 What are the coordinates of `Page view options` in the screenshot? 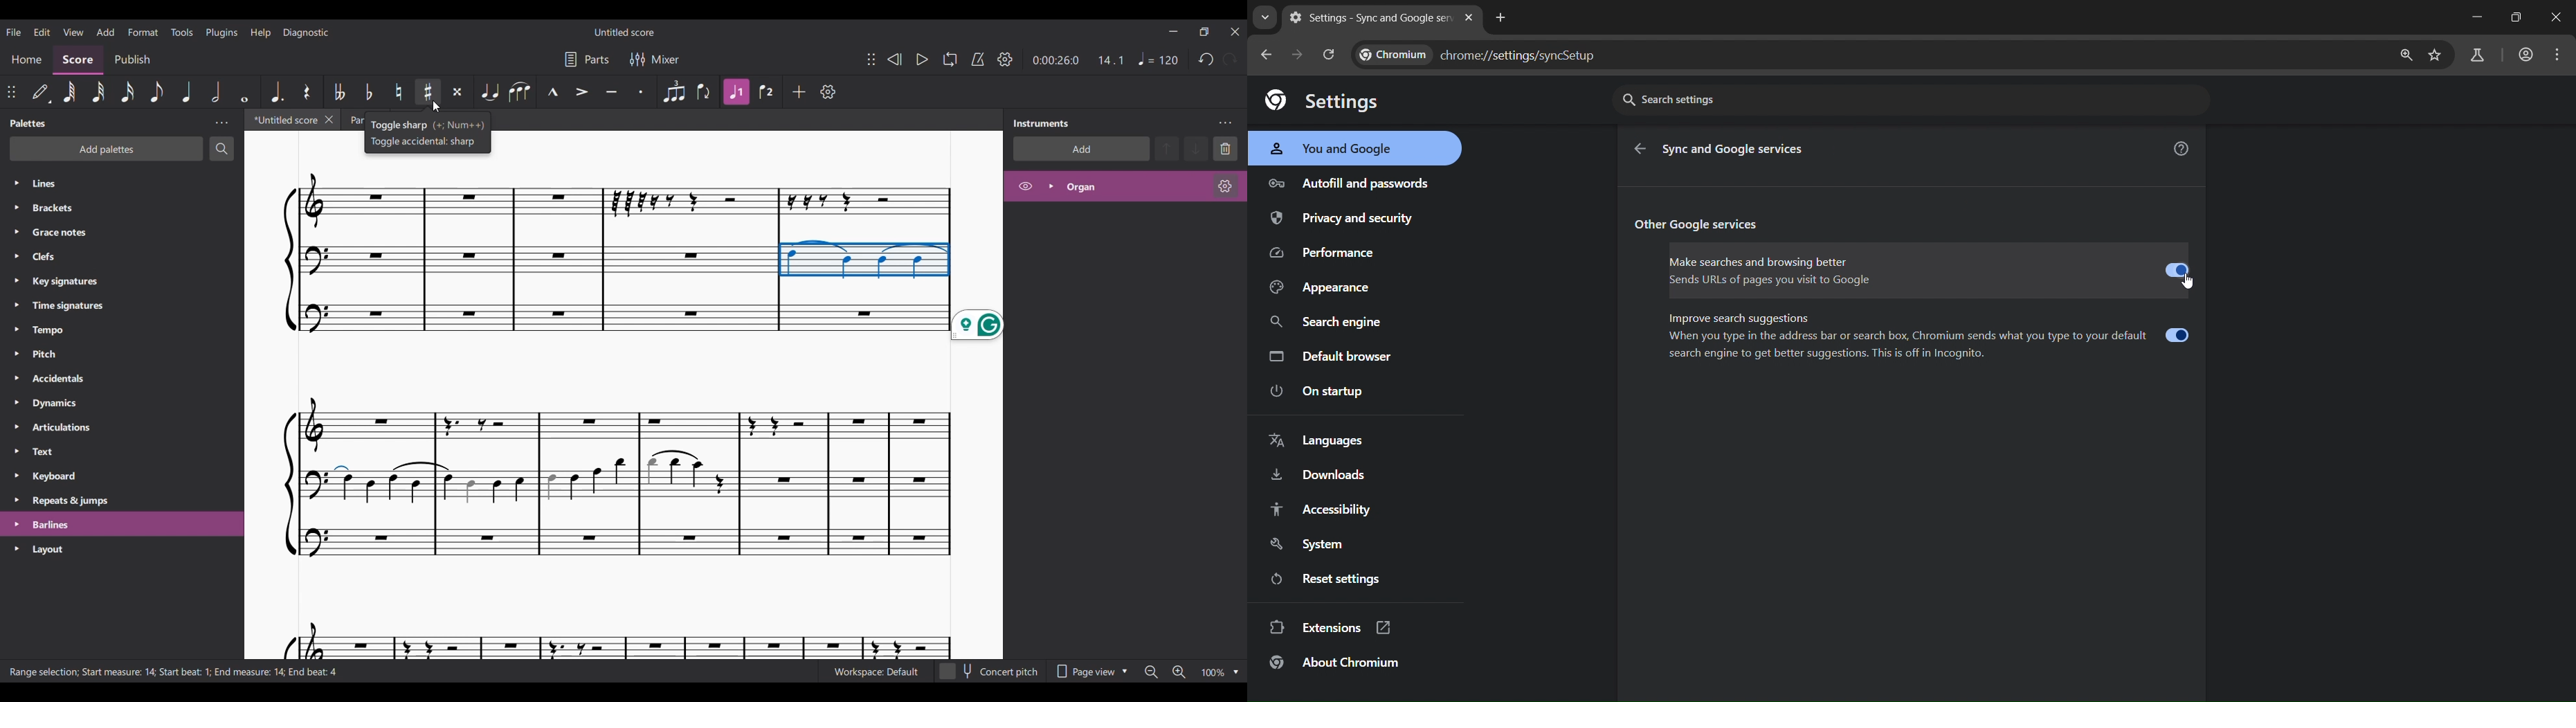 It's located at (1088, 671).